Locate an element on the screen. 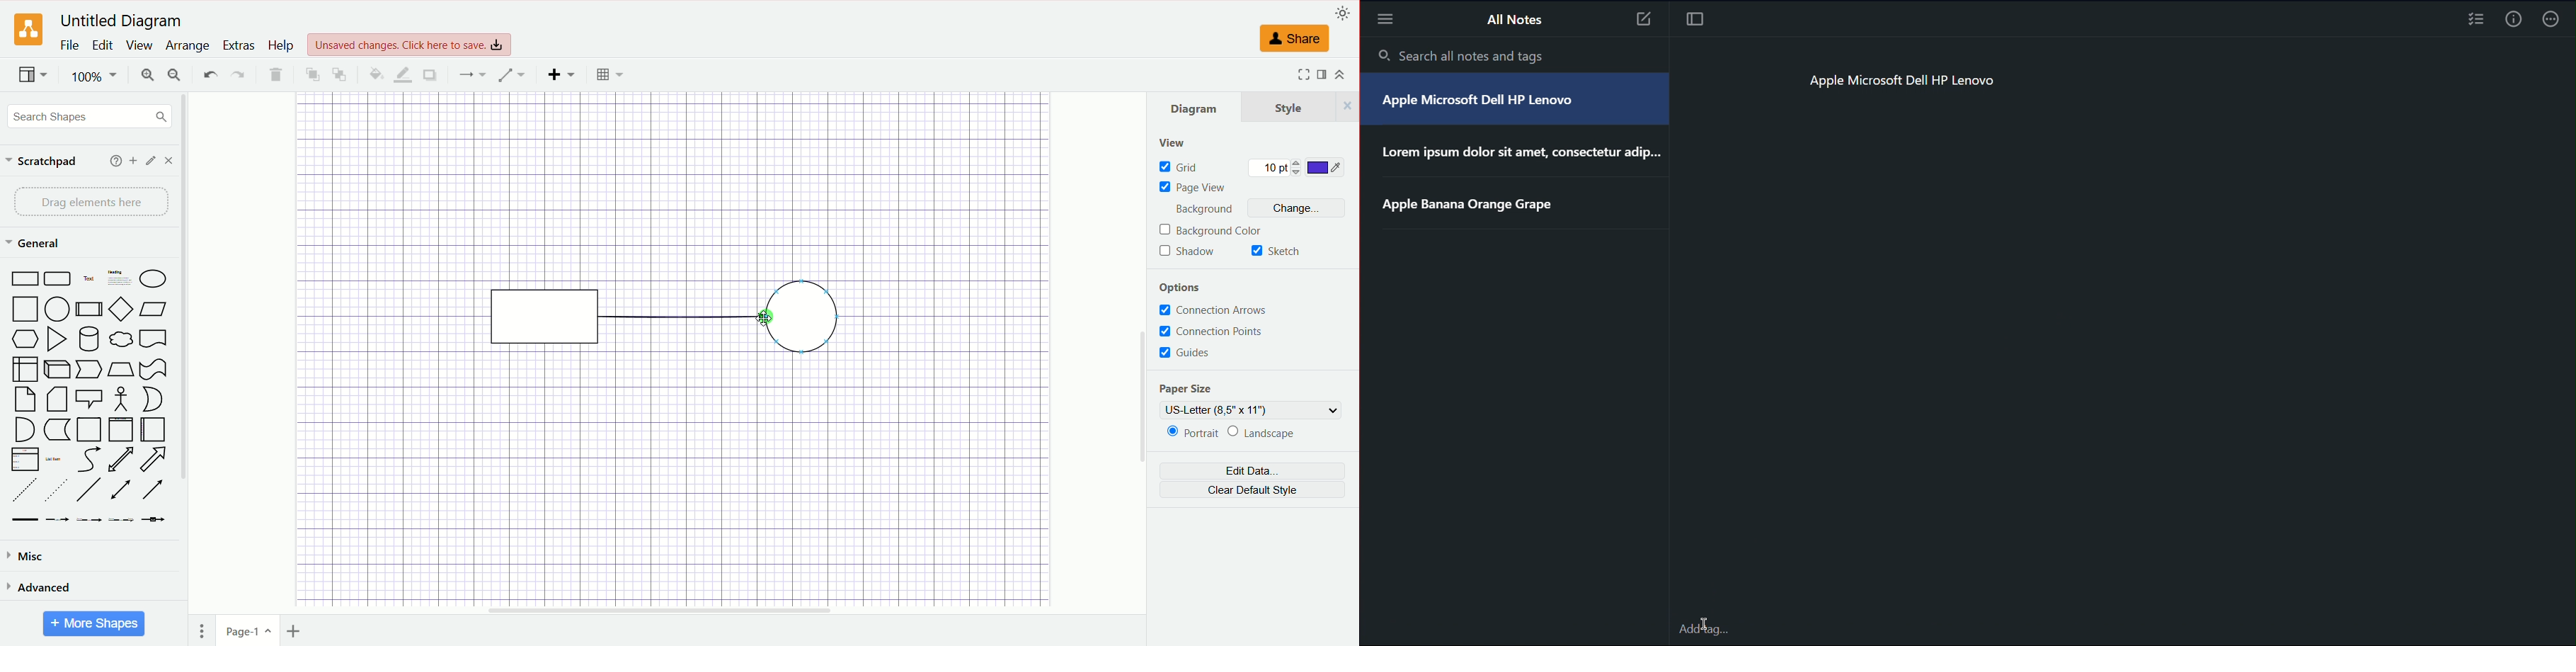  Arrow is located at coordinates (158, 460).